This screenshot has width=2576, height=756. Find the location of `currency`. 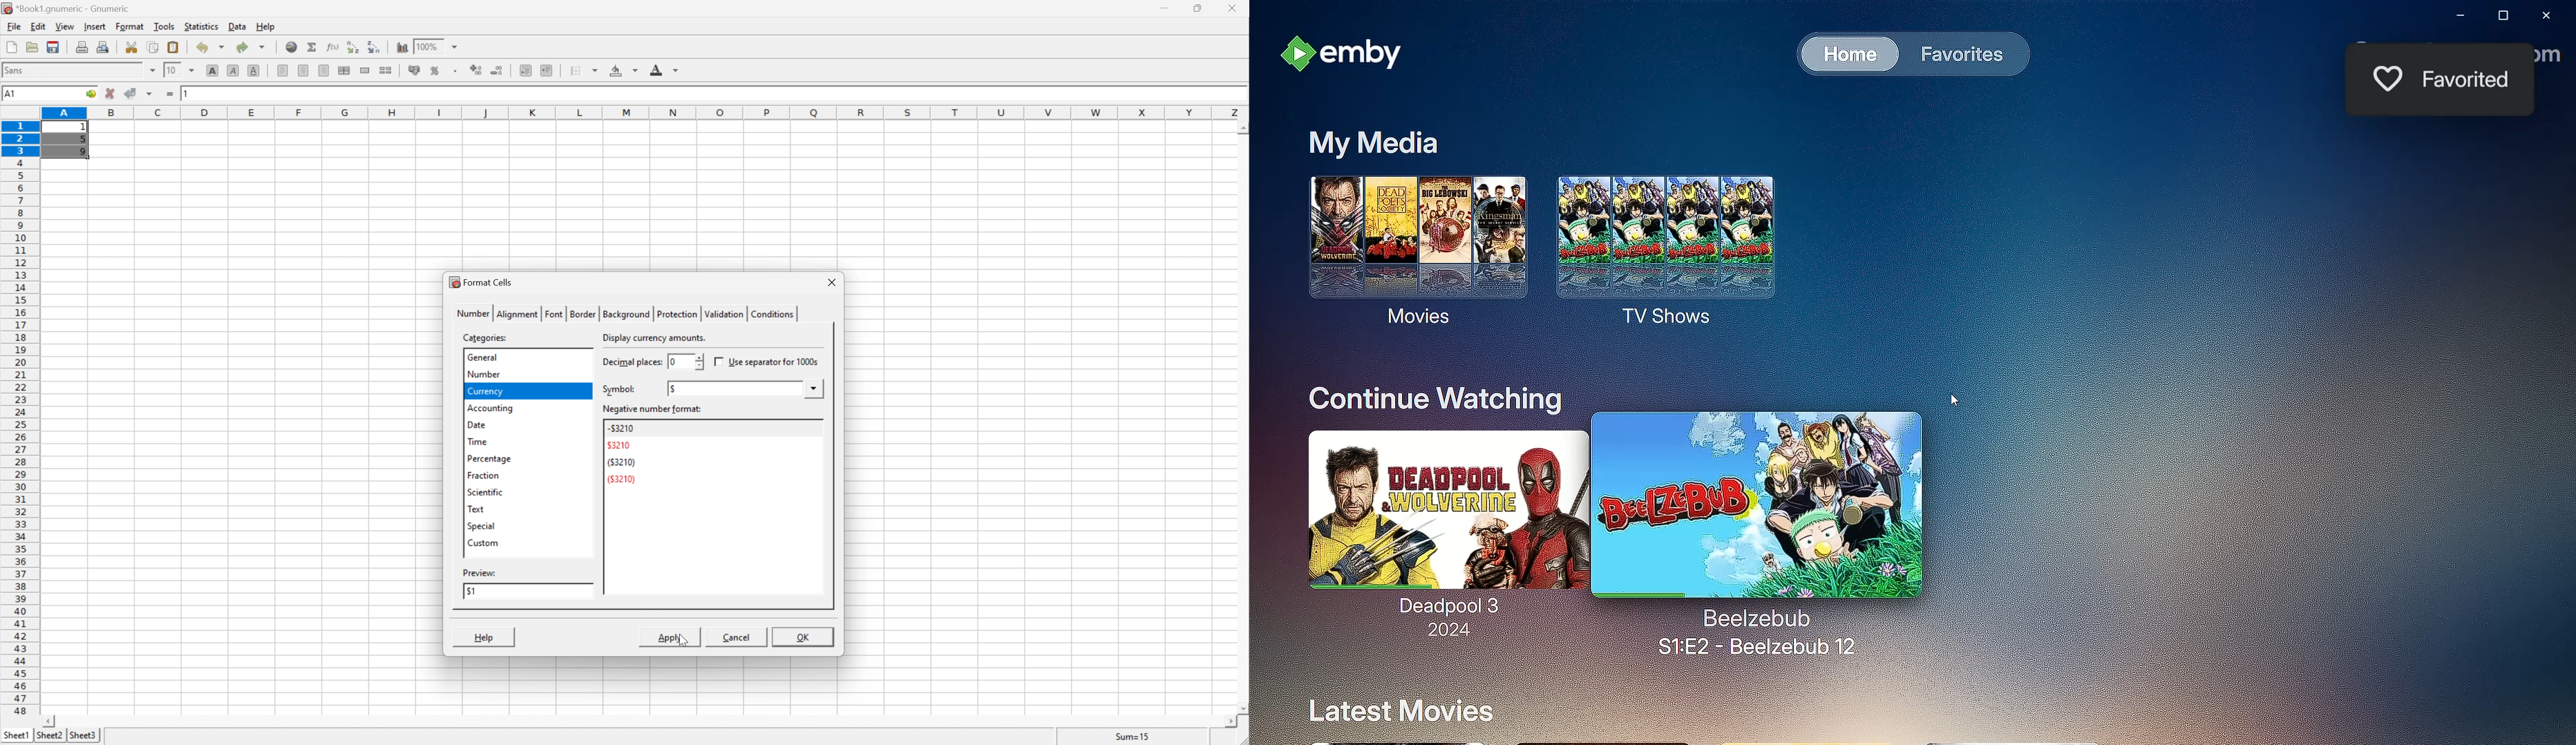

currency is located at coordinates (484, 391).